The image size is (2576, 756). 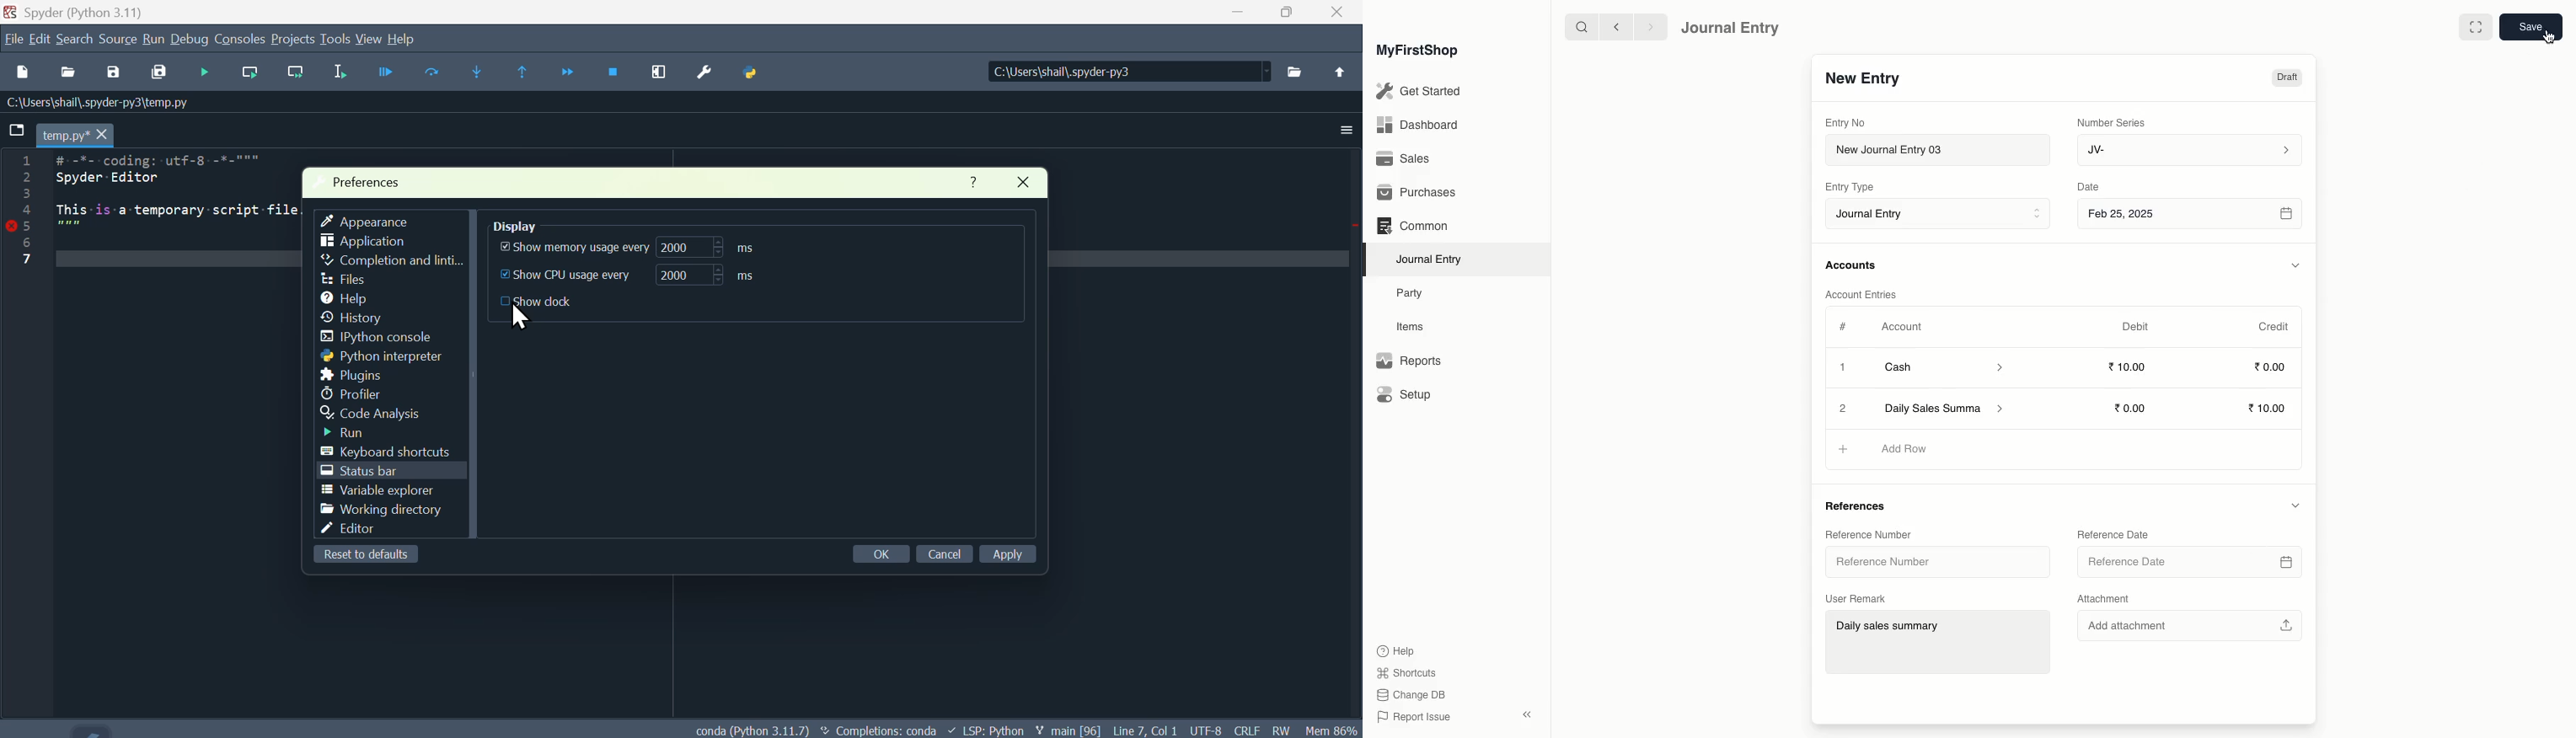 What do you see at coordinates (2474, 28) in the screenshot?
I see `Full width toggle` at bounding box center [2474, 28].